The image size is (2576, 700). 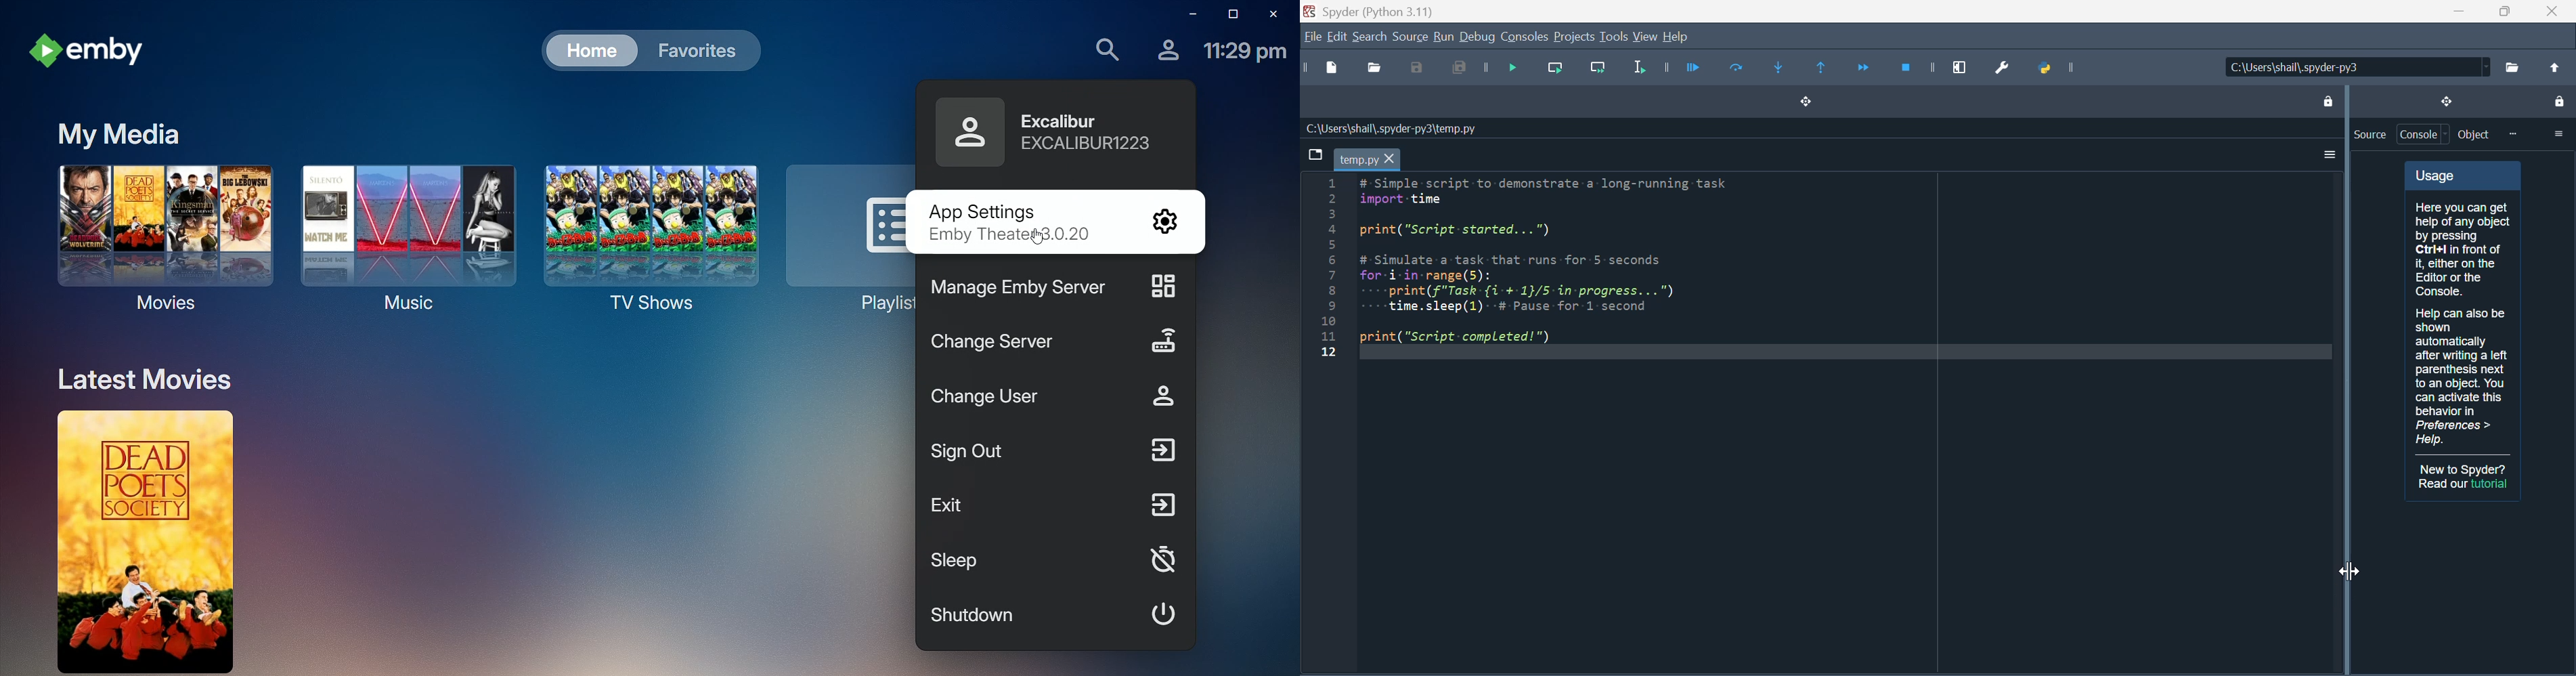 What do you see at coordinates (1311, 38) in the screenshot?
I see `File` at bounding box center [1311, 38].